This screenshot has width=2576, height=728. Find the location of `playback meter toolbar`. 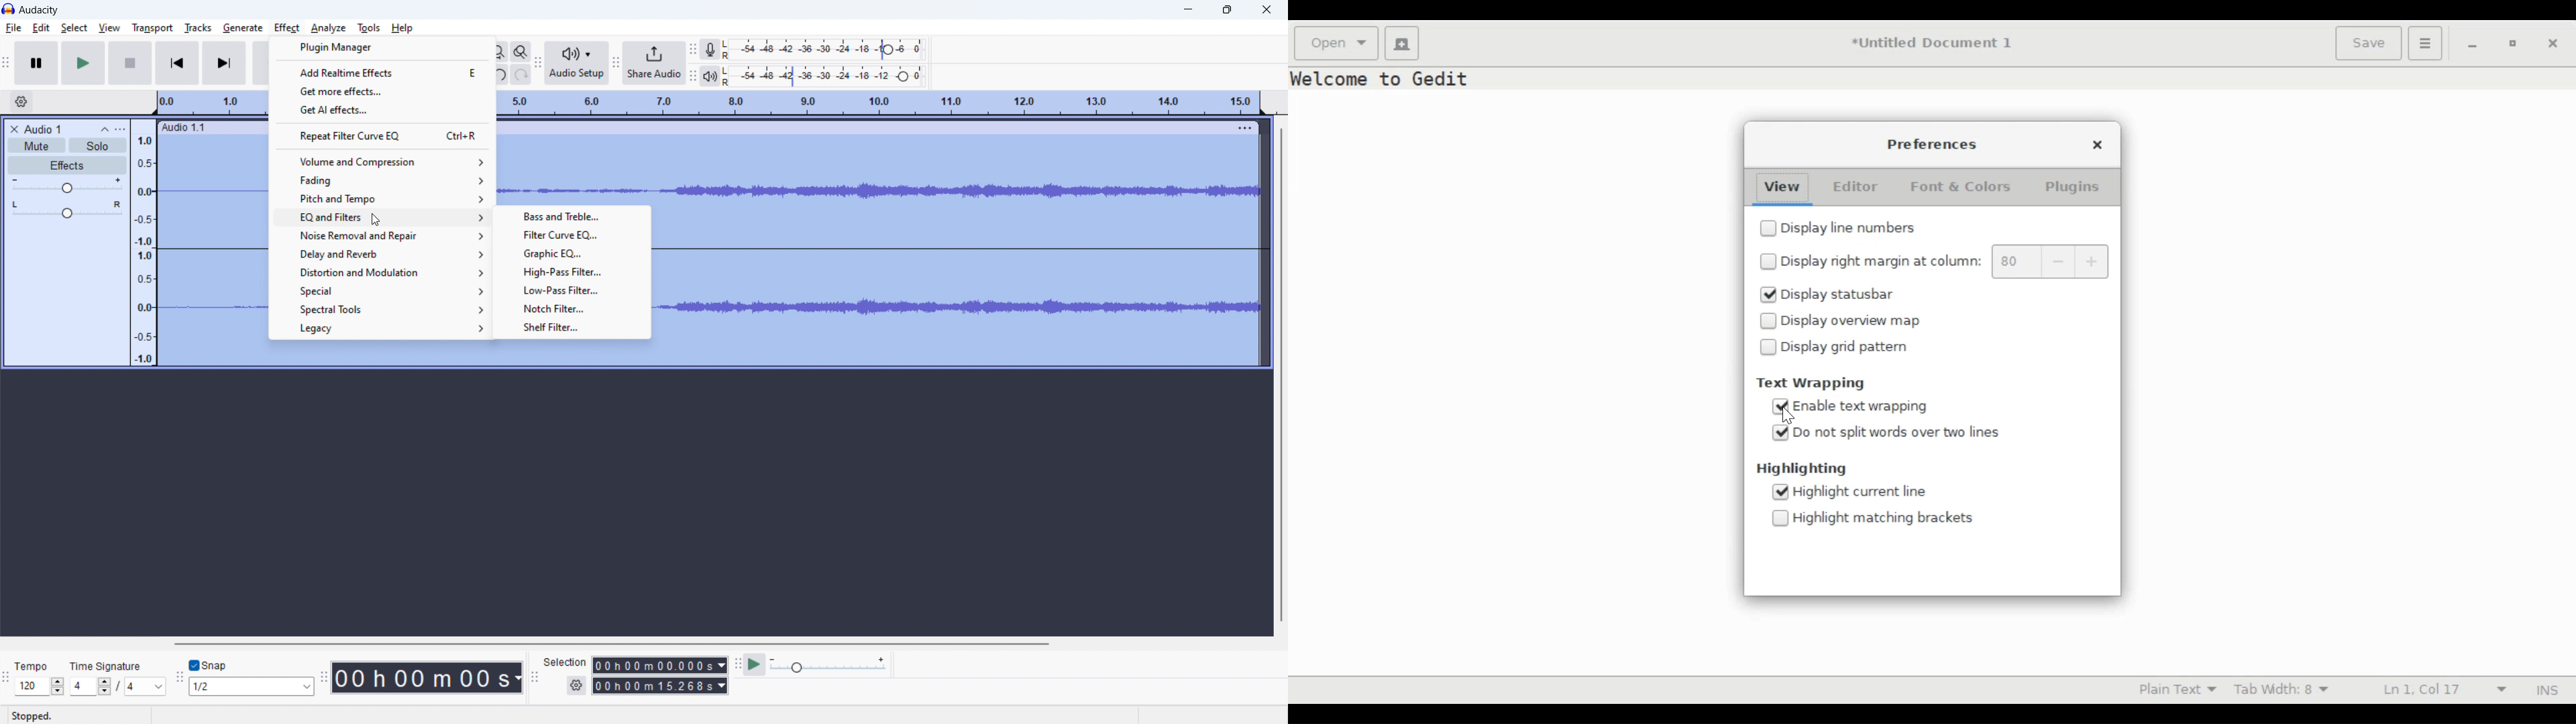

playback meter toolbar is located at coordinates (692, 77).